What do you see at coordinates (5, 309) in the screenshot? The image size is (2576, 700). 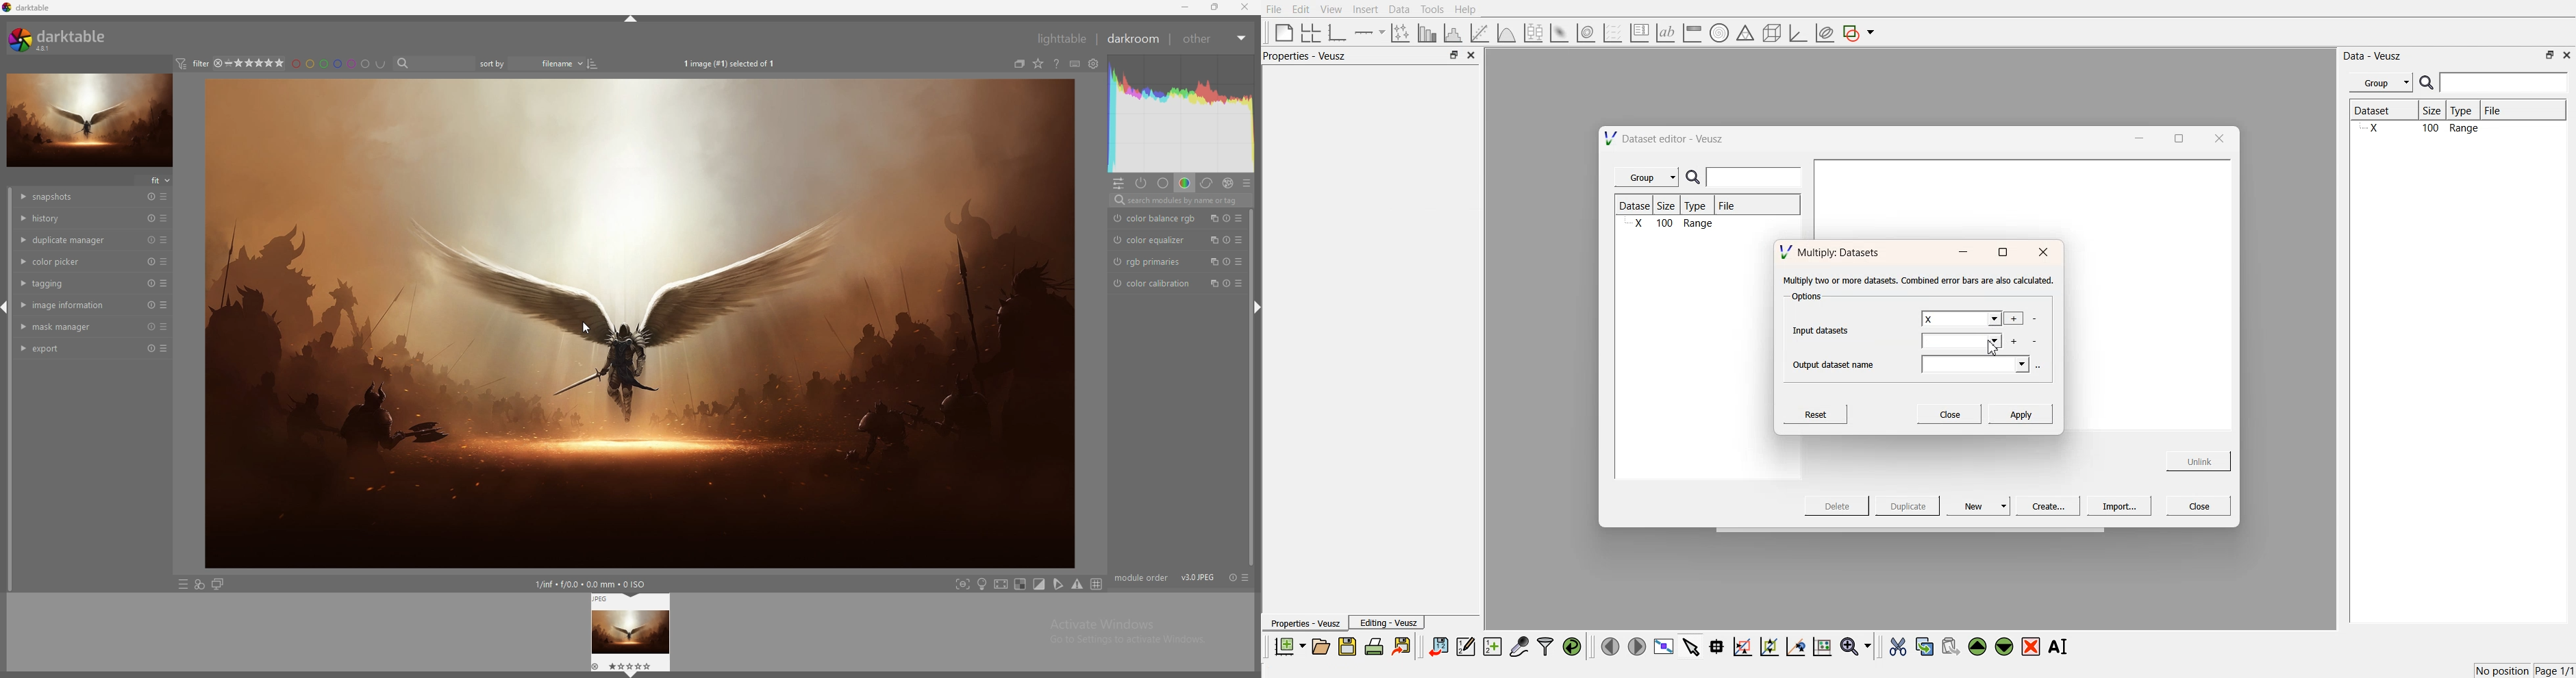 I see `hide` at bounding box center [5, 309].